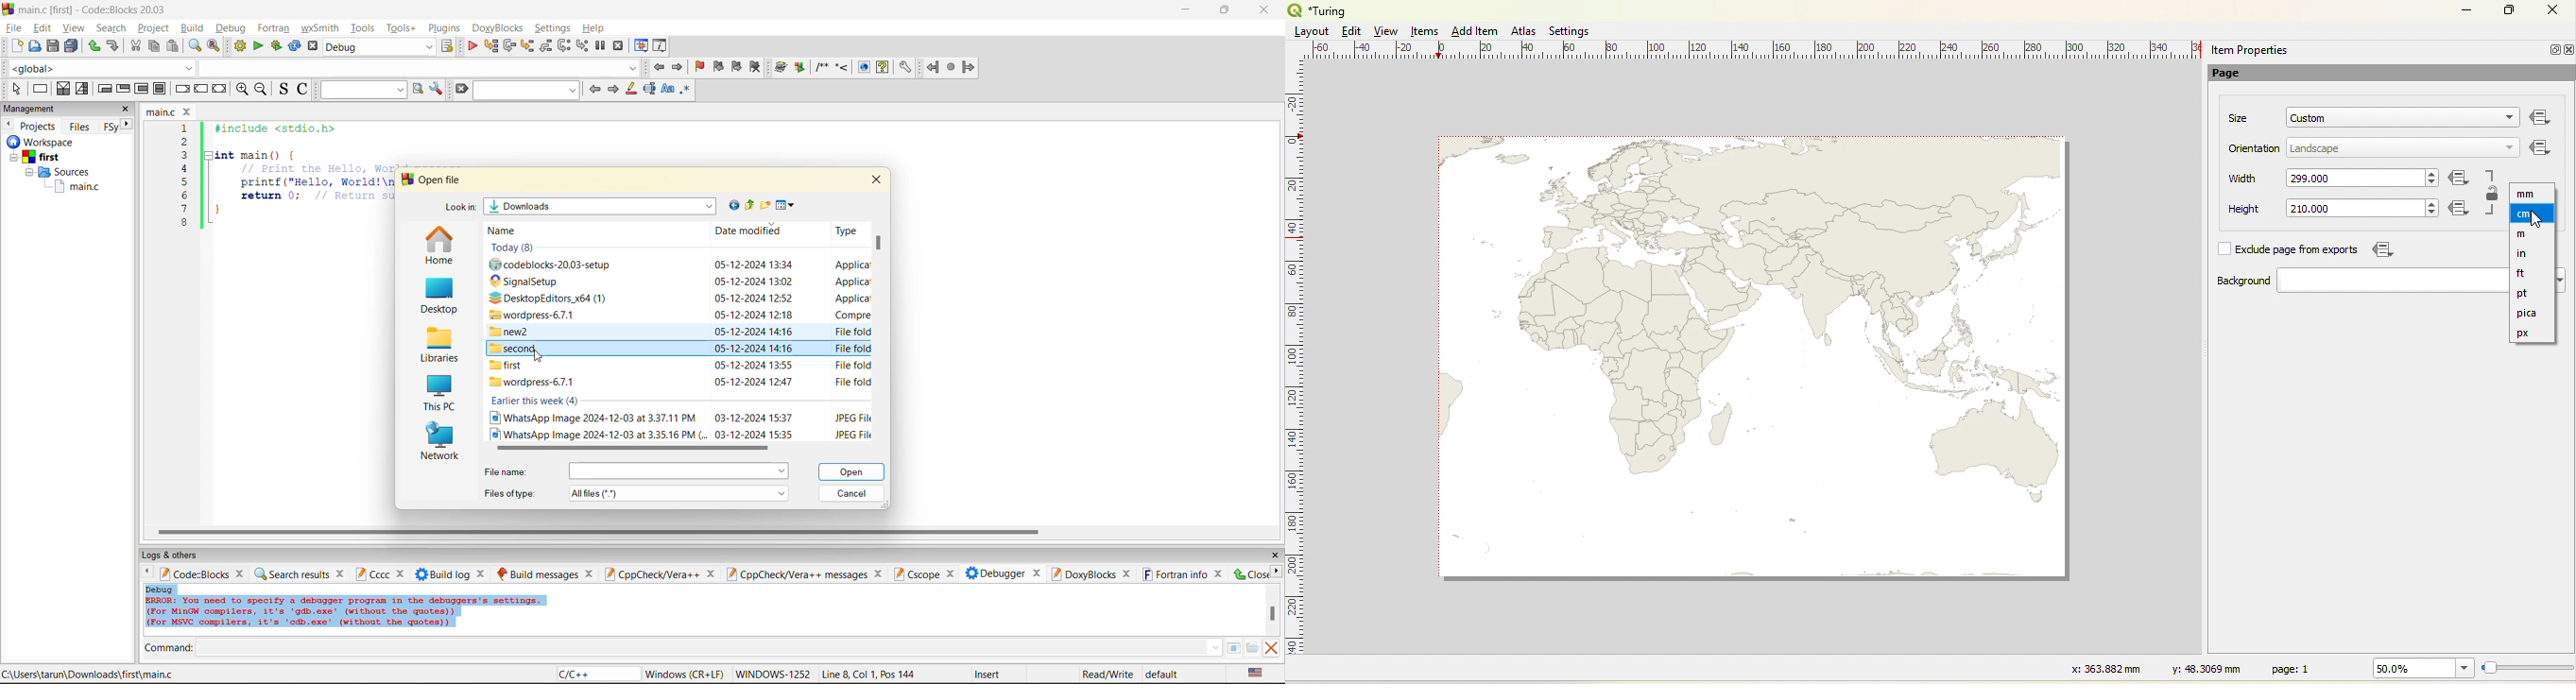 The height and width of the screenshot is (700, 2576). I want to click on app name and file name, so click(95, 9).